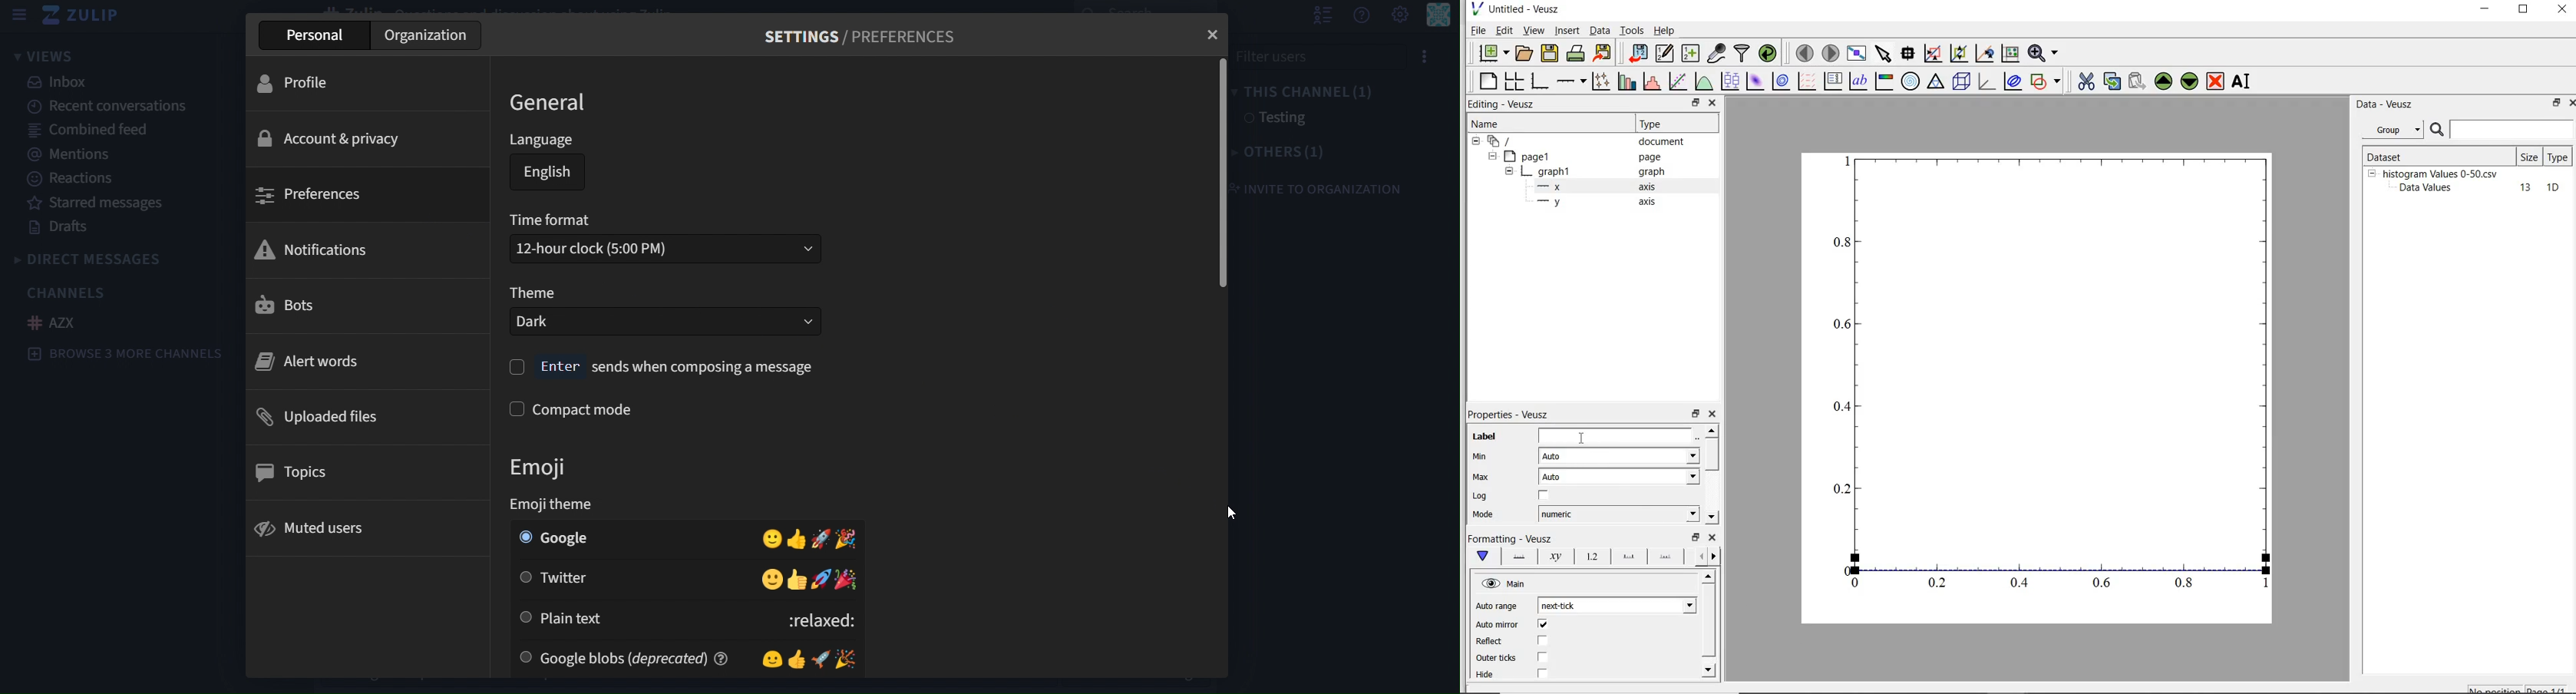 This screenshot has width=2576, height=700. What do you see at coordinates (1742, 53) in the screenshot?
I see `filter data` at bounding box center [1742, 53].